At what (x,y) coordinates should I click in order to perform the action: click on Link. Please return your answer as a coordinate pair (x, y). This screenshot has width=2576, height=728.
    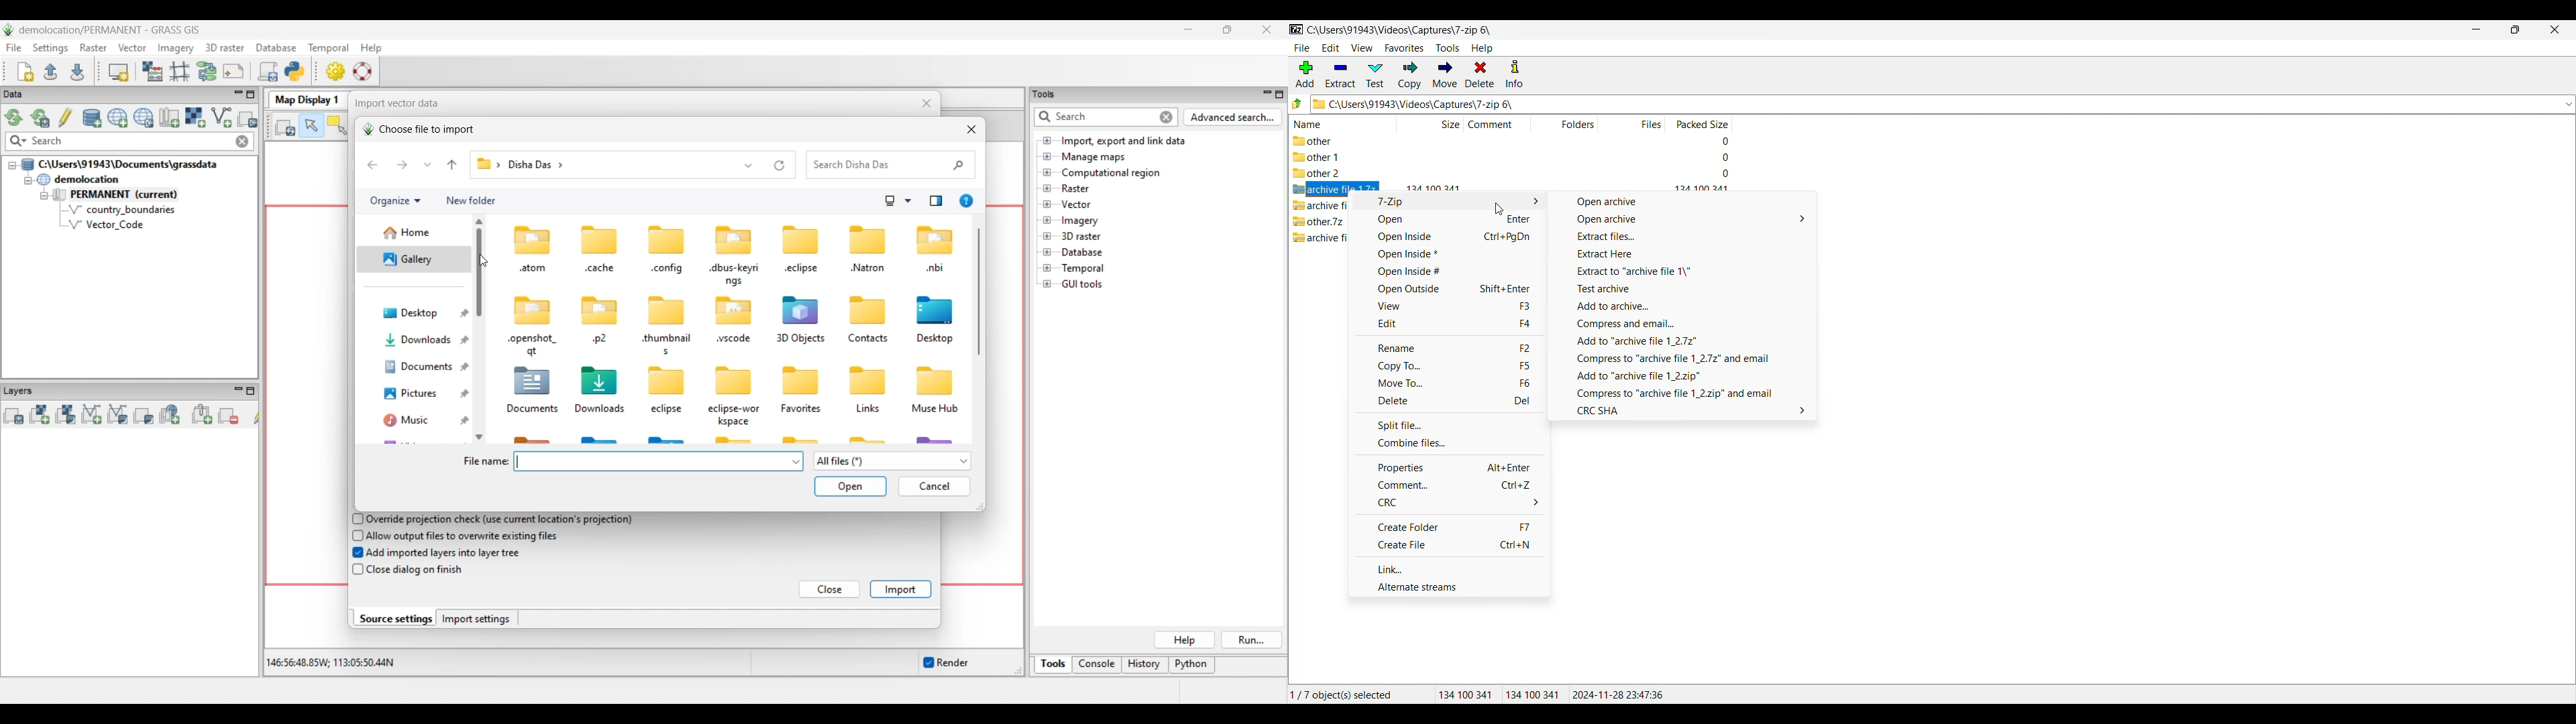
    Looking at the image, I should click on (1449, 568).